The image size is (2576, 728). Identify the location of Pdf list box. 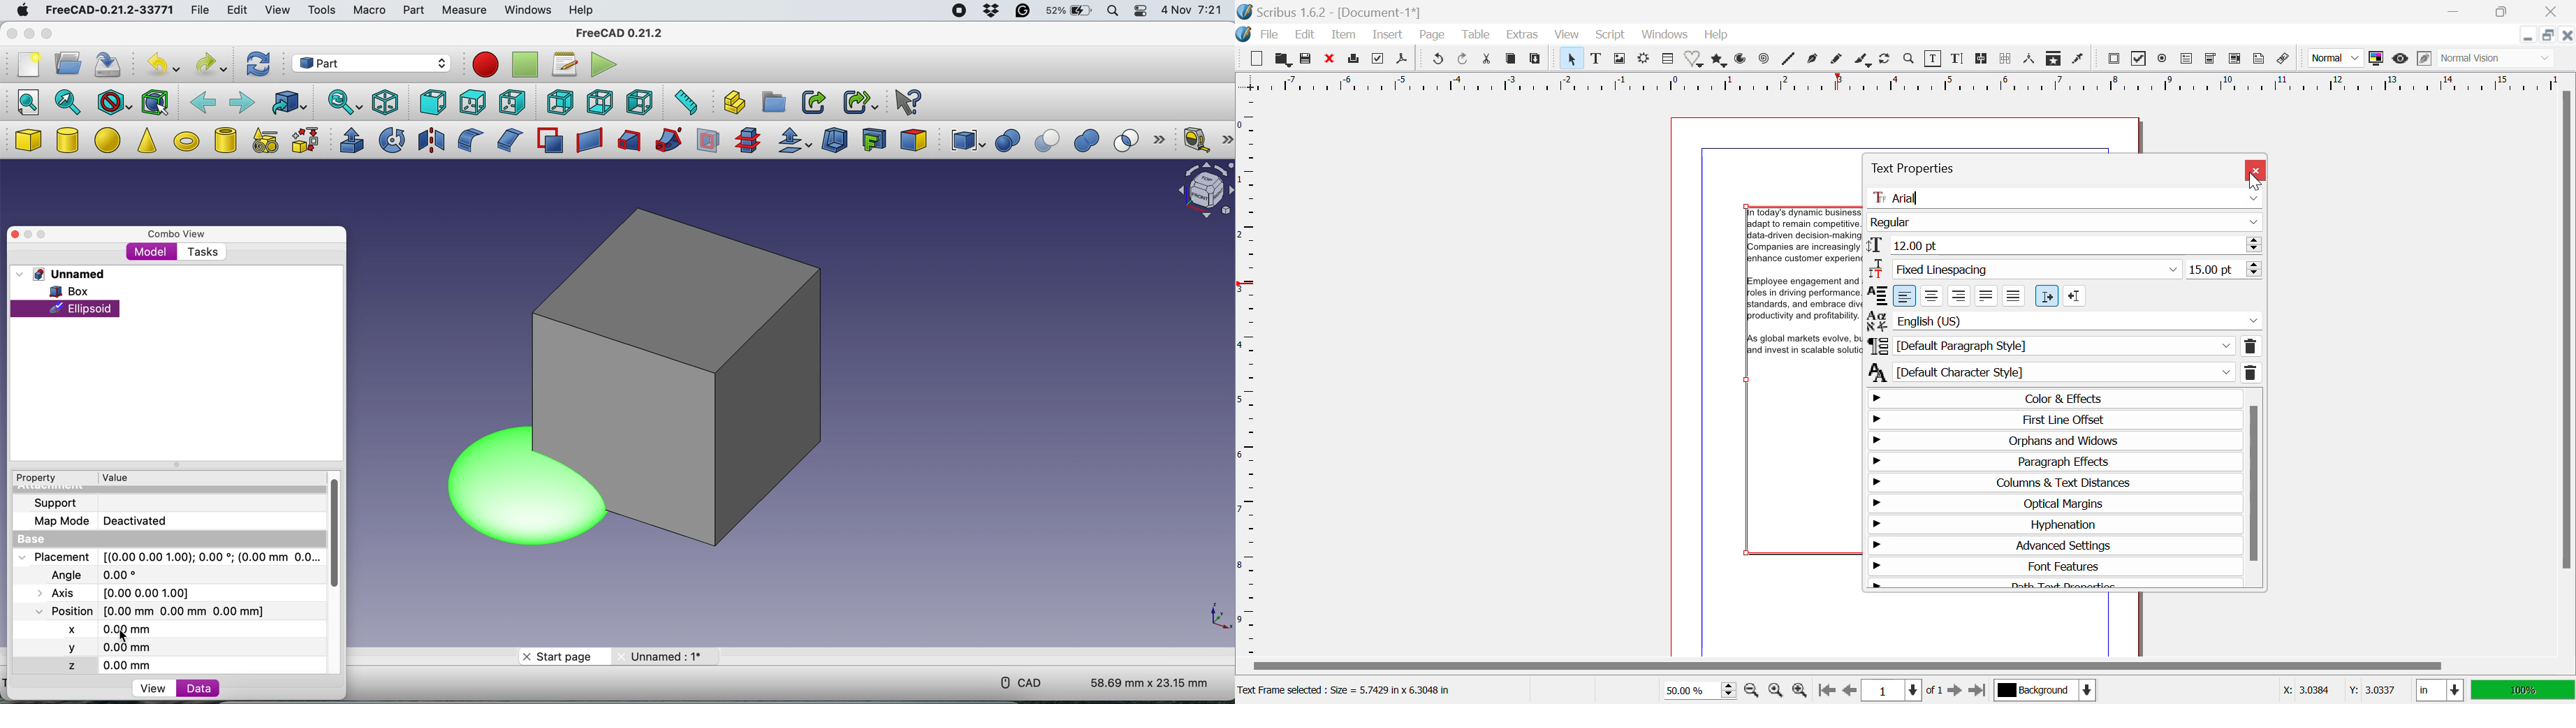
(2237, 59).